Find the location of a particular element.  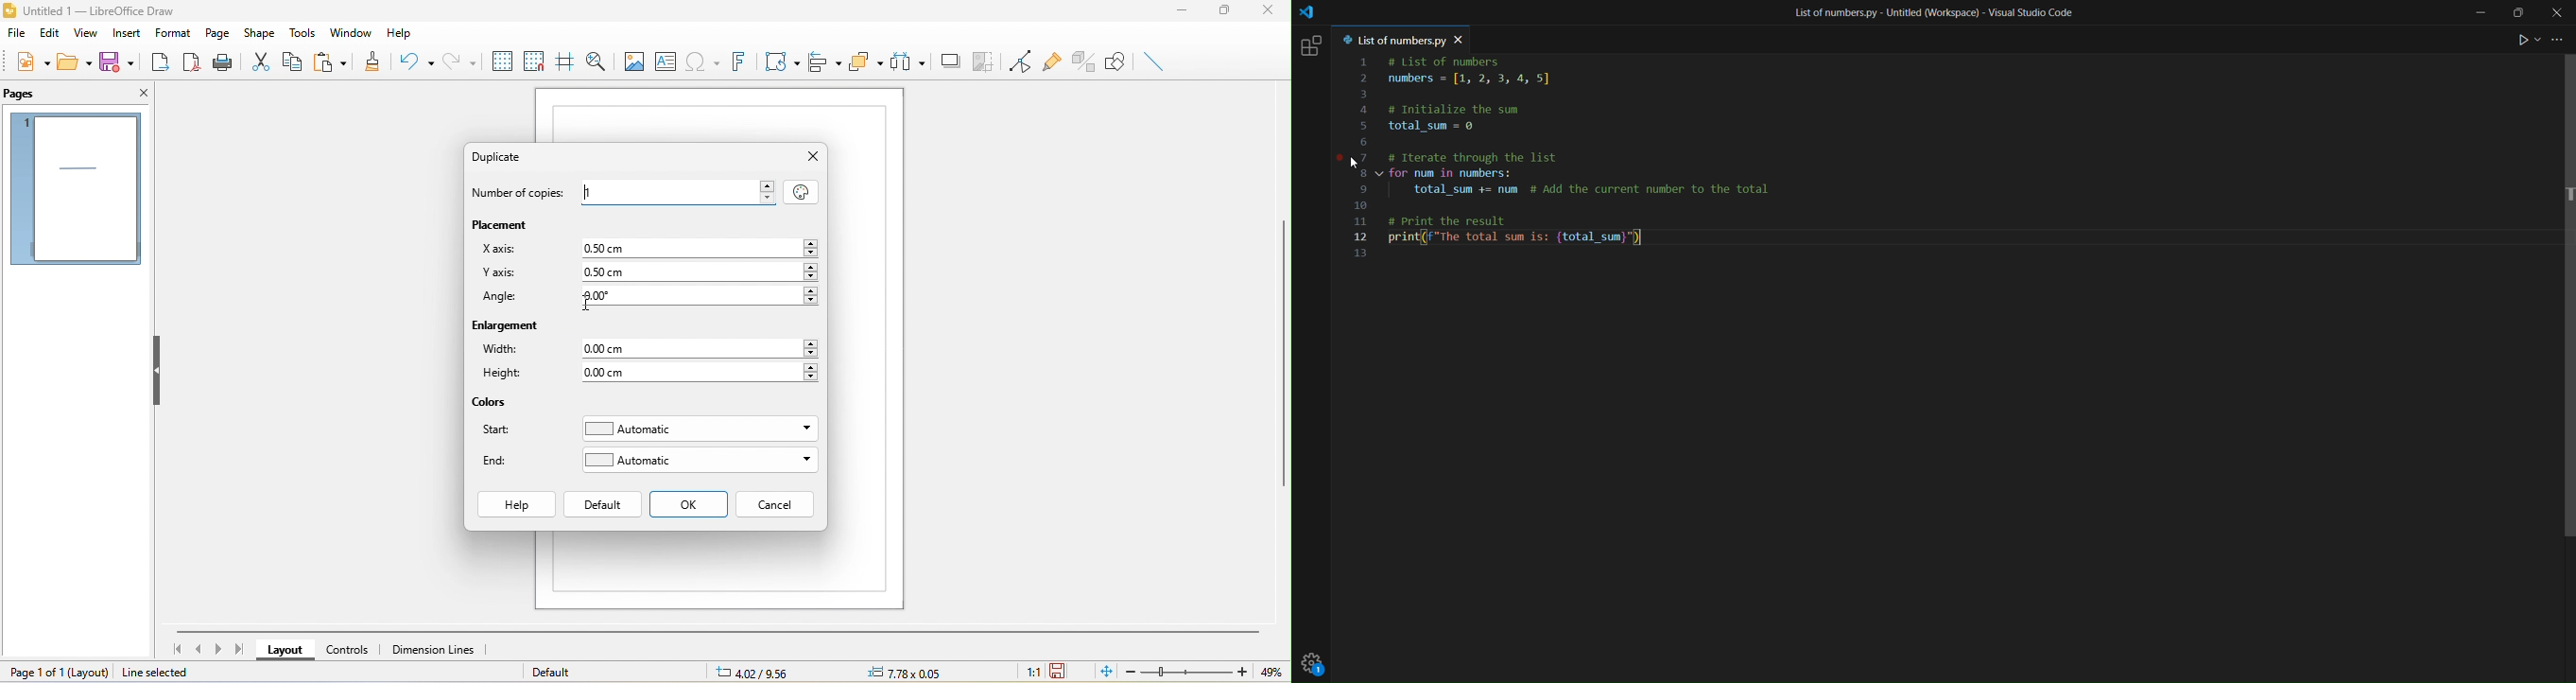

tab name is located at coordinates (1390, 40).